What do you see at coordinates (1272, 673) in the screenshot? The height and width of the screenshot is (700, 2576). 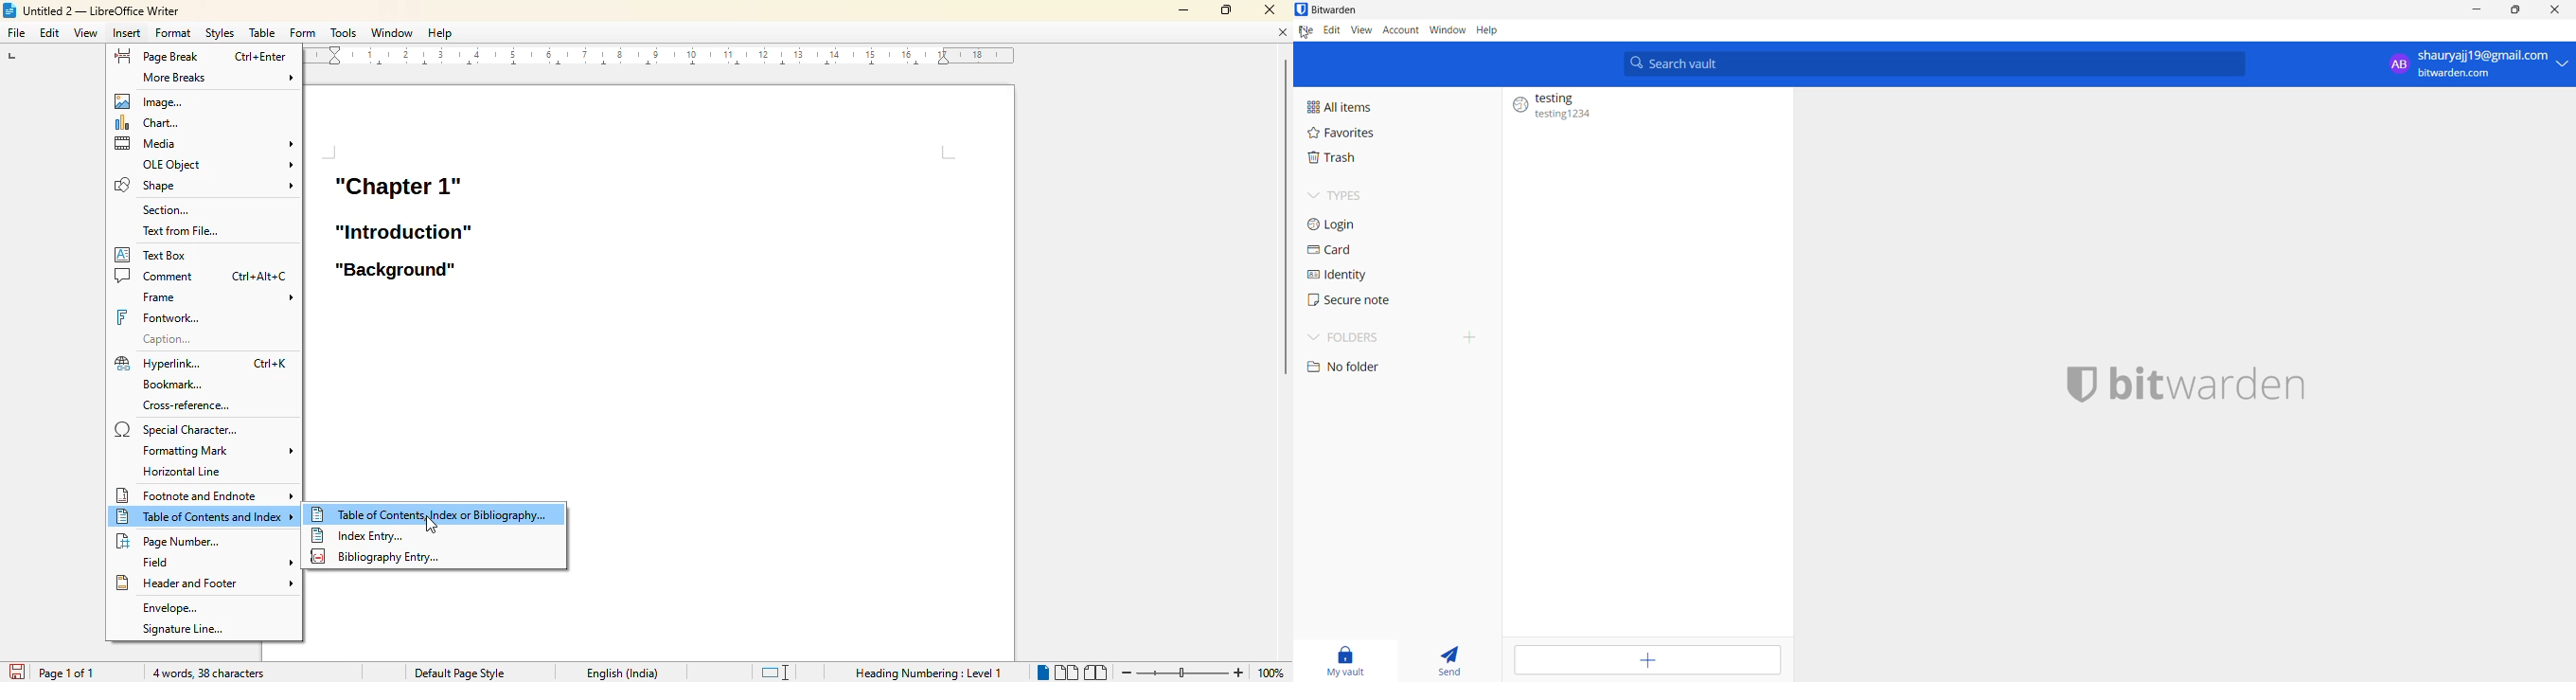 I see `zoom factor` at bounding box center [1272, 673].